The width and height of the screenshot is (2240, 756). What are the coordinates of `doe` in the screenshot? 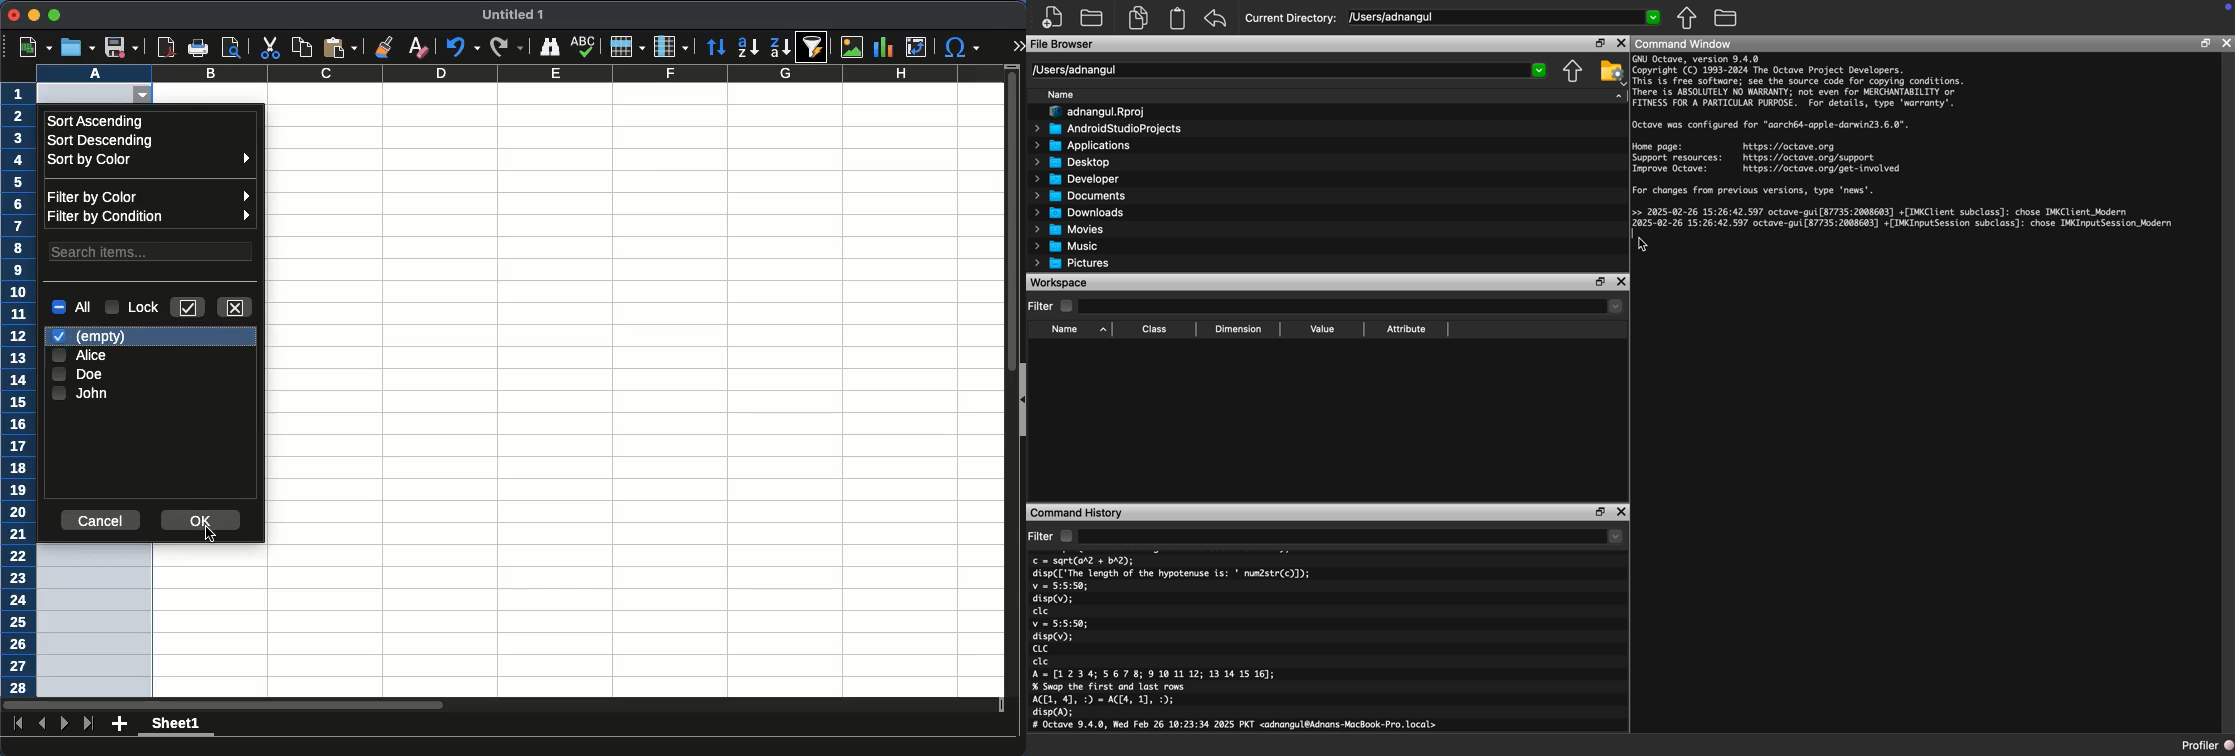 It's located at (79, 374).